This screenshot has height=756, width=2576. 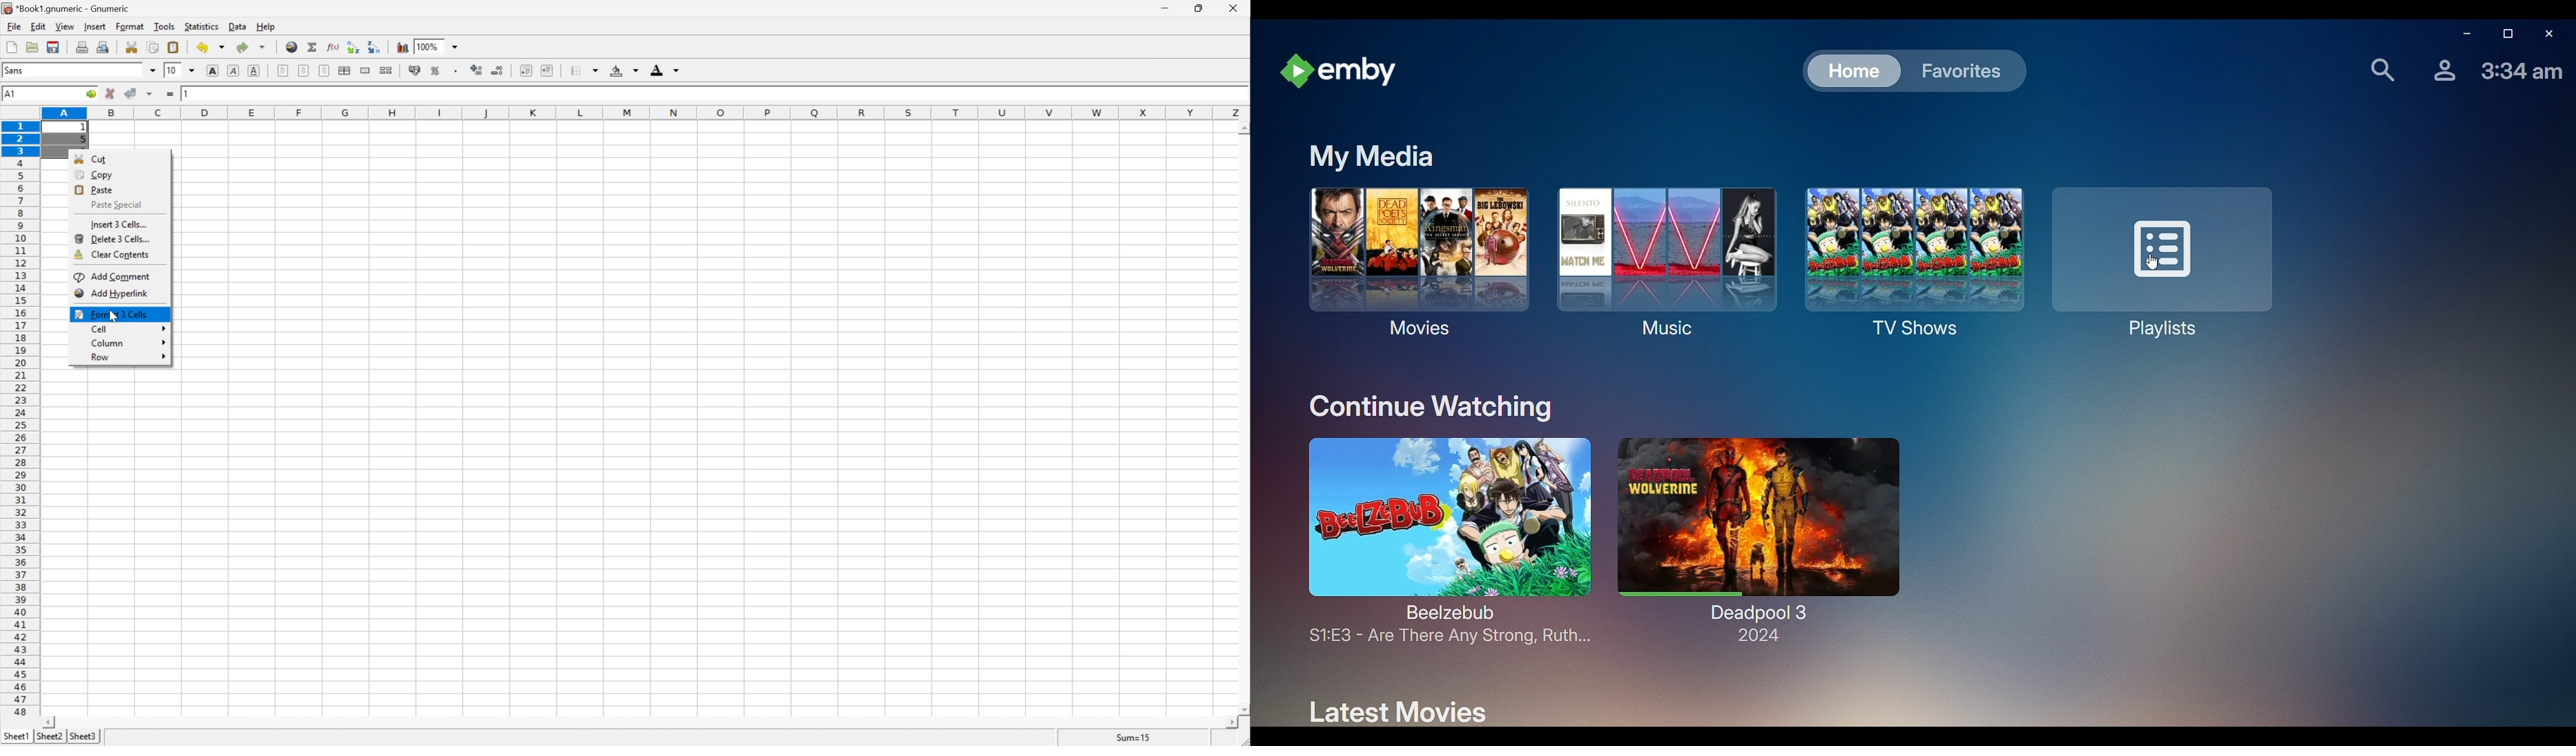 I want to click on paste, so click(x=95, y=189).